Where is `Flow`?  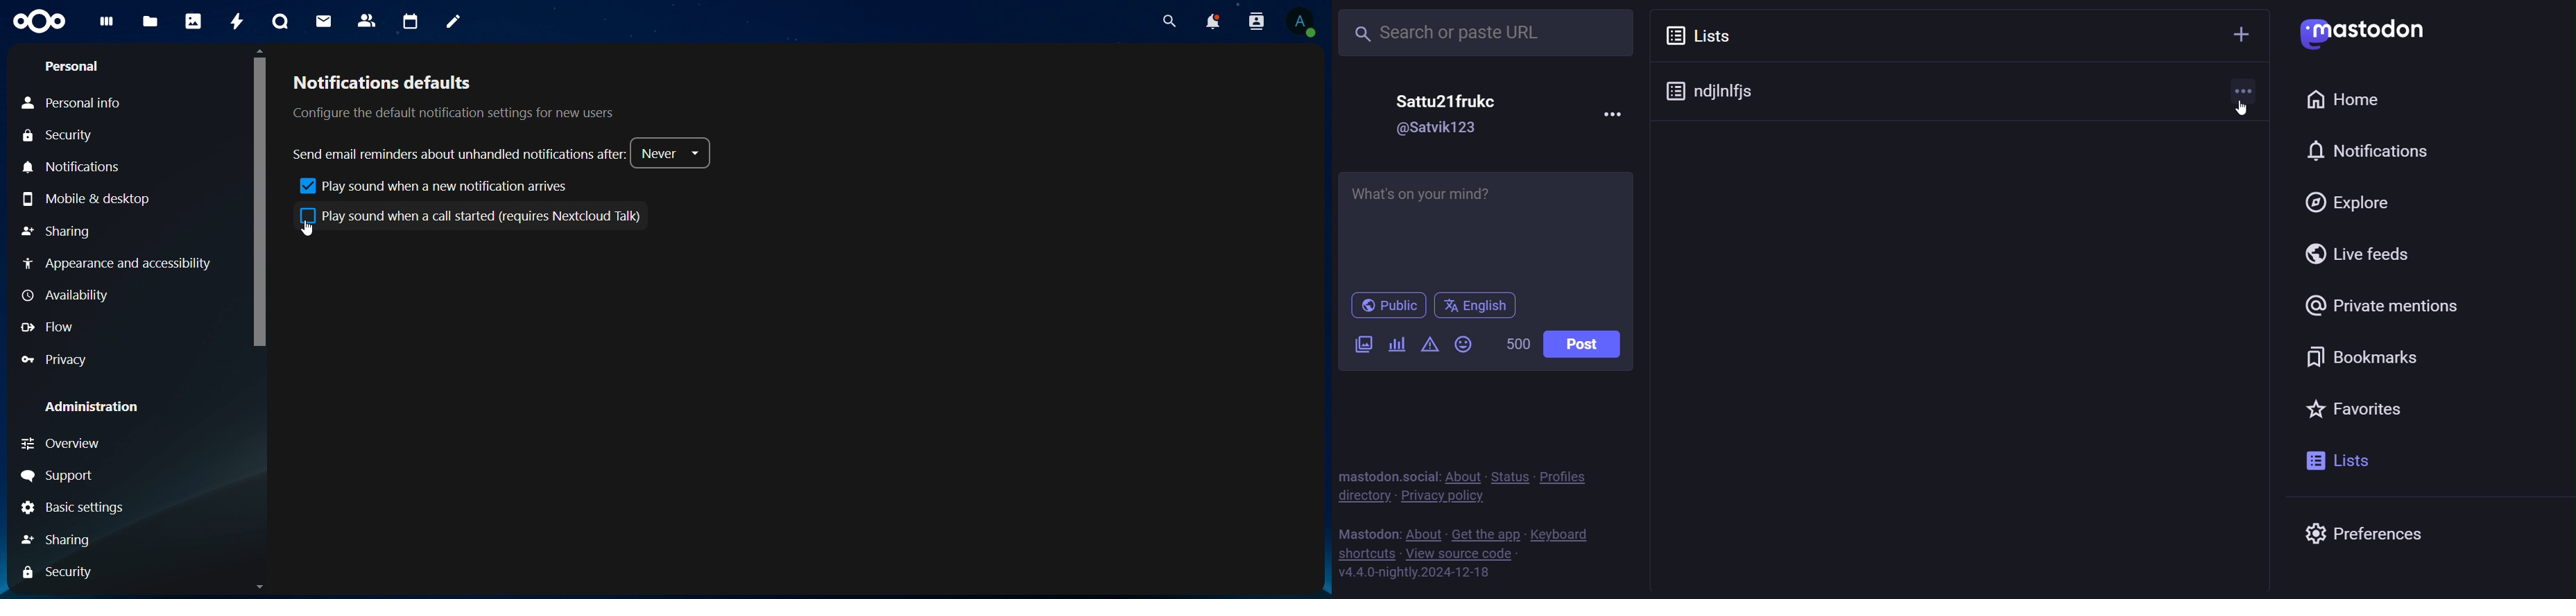 Flow is located at coordinates (48, 329).